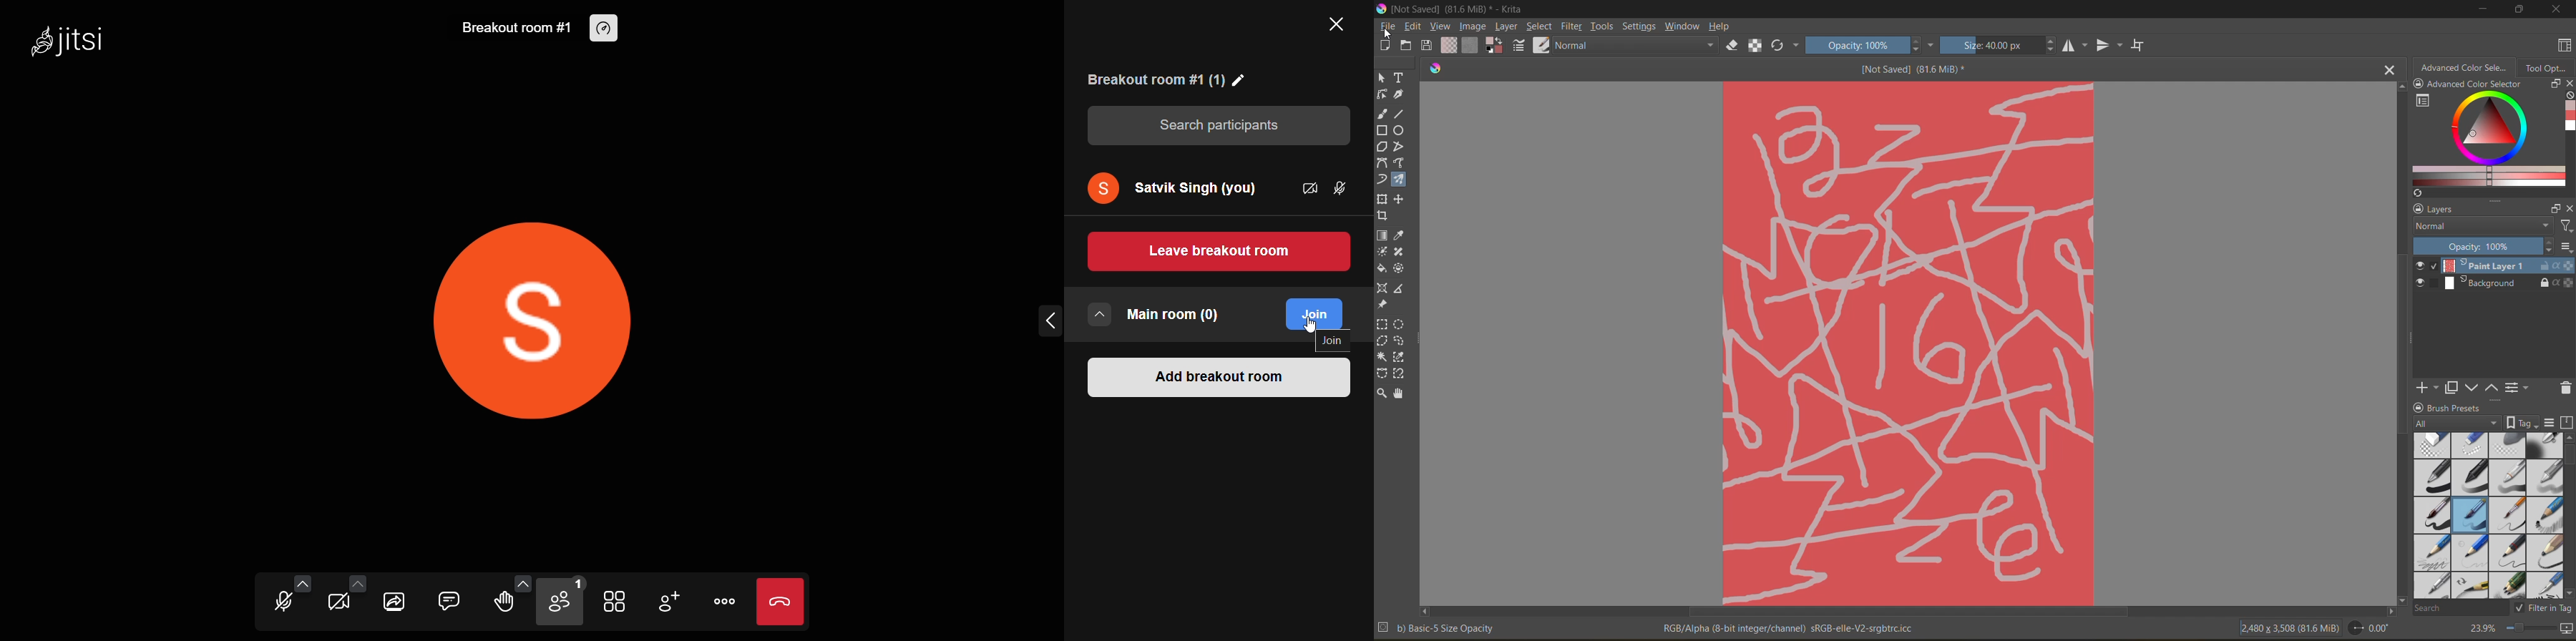 This screenshot has height=644, width=2576. What do you see at coordinates (2141, 45) in the screenshot?
I see `wrap around mode` at bounding box center [2141, 45].